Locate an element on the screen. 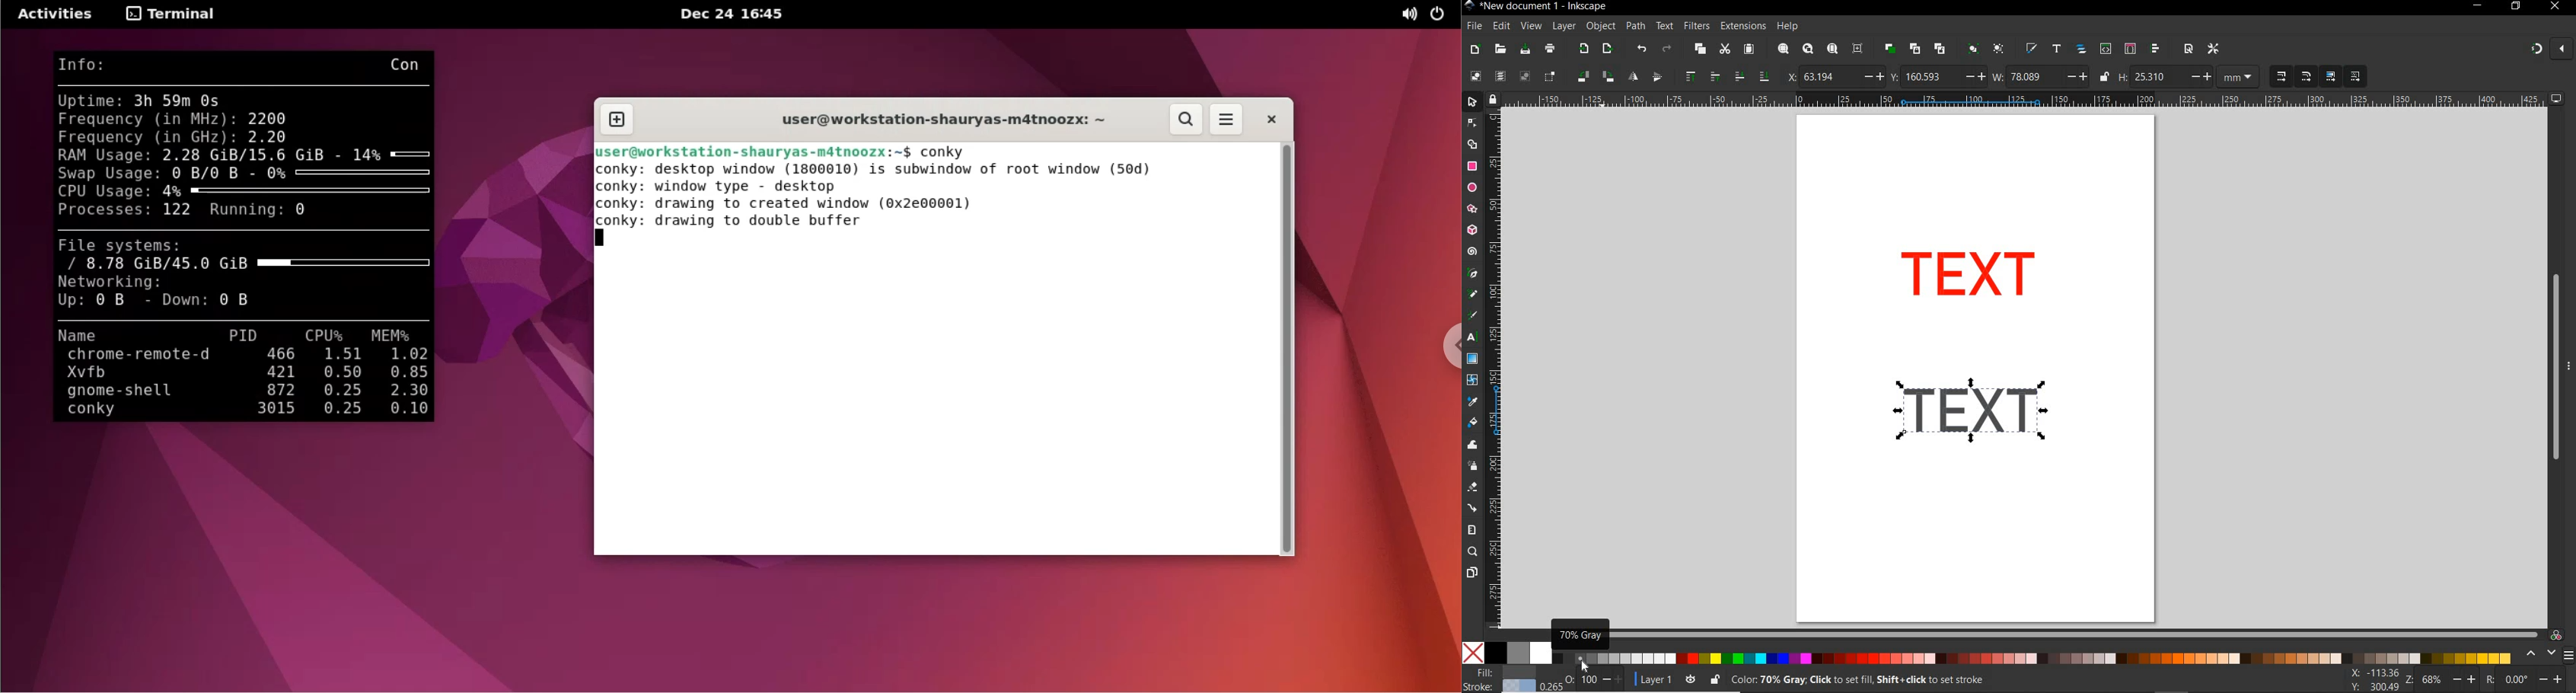 The width and height of the screenshot is (2576, 700). extensions is located at coordinates (1742, 26).